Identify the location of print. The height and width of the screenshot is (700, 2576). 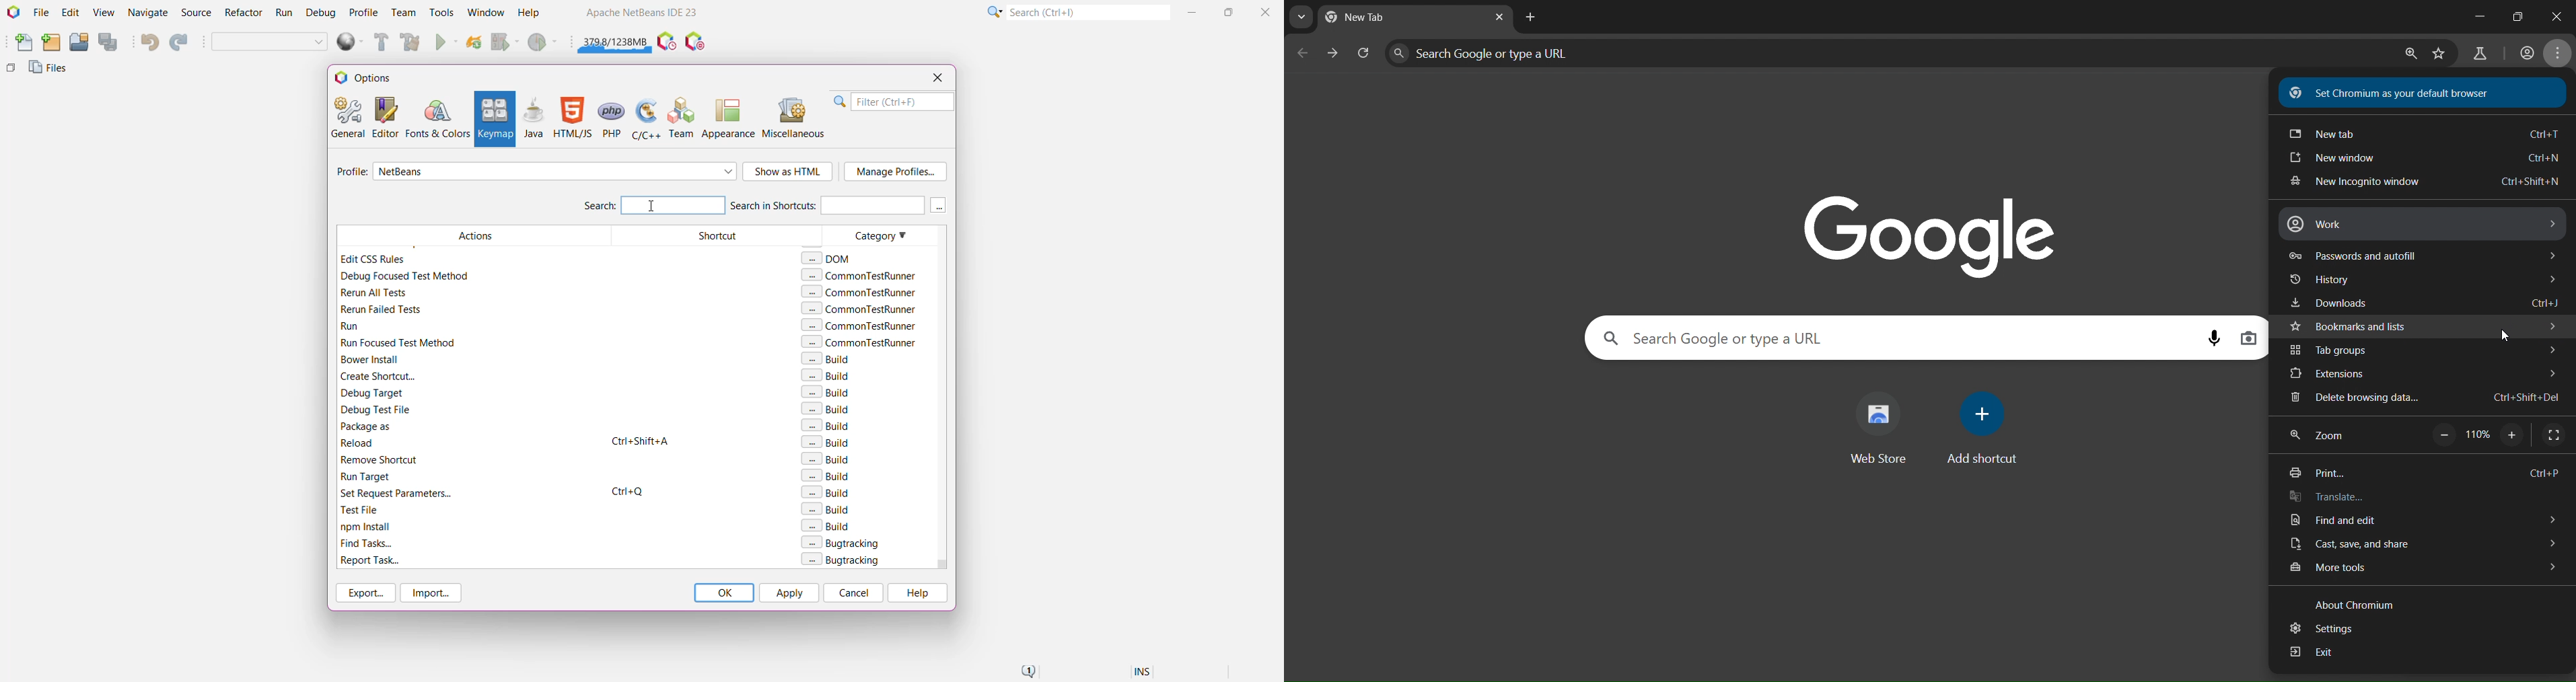
(2424, 468).